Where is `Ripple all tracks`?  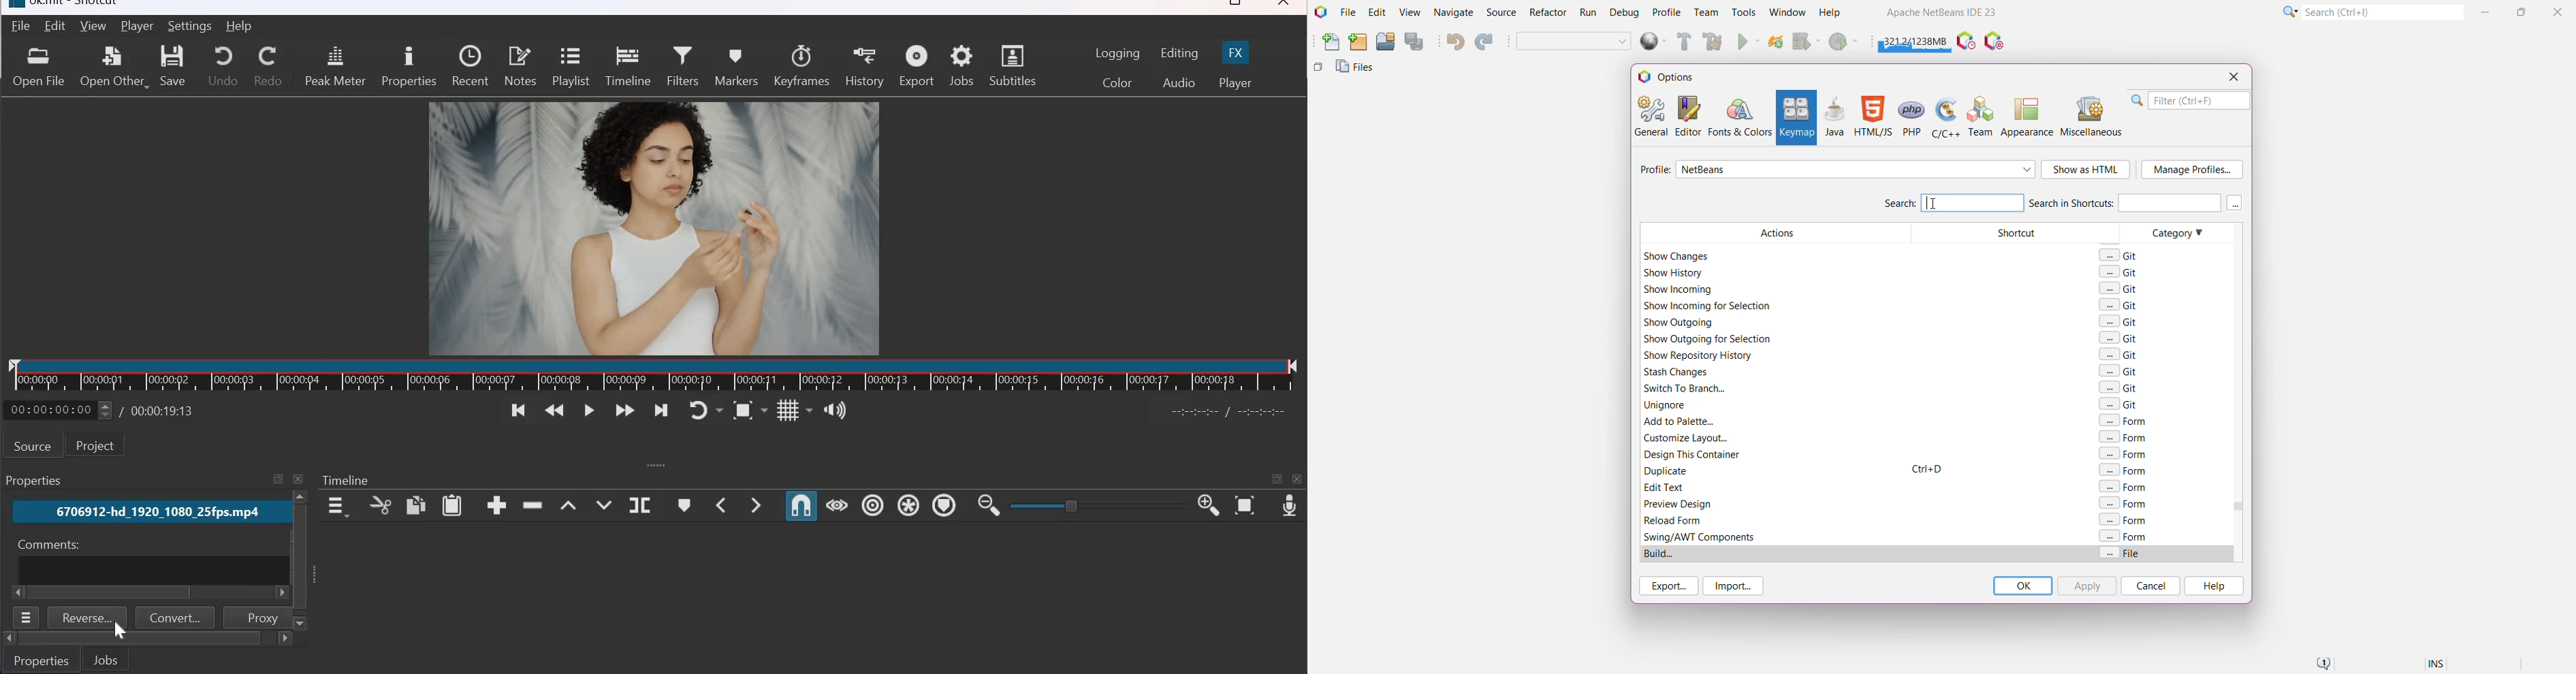
Ripple all tracks is located at coordinates (908, 504).